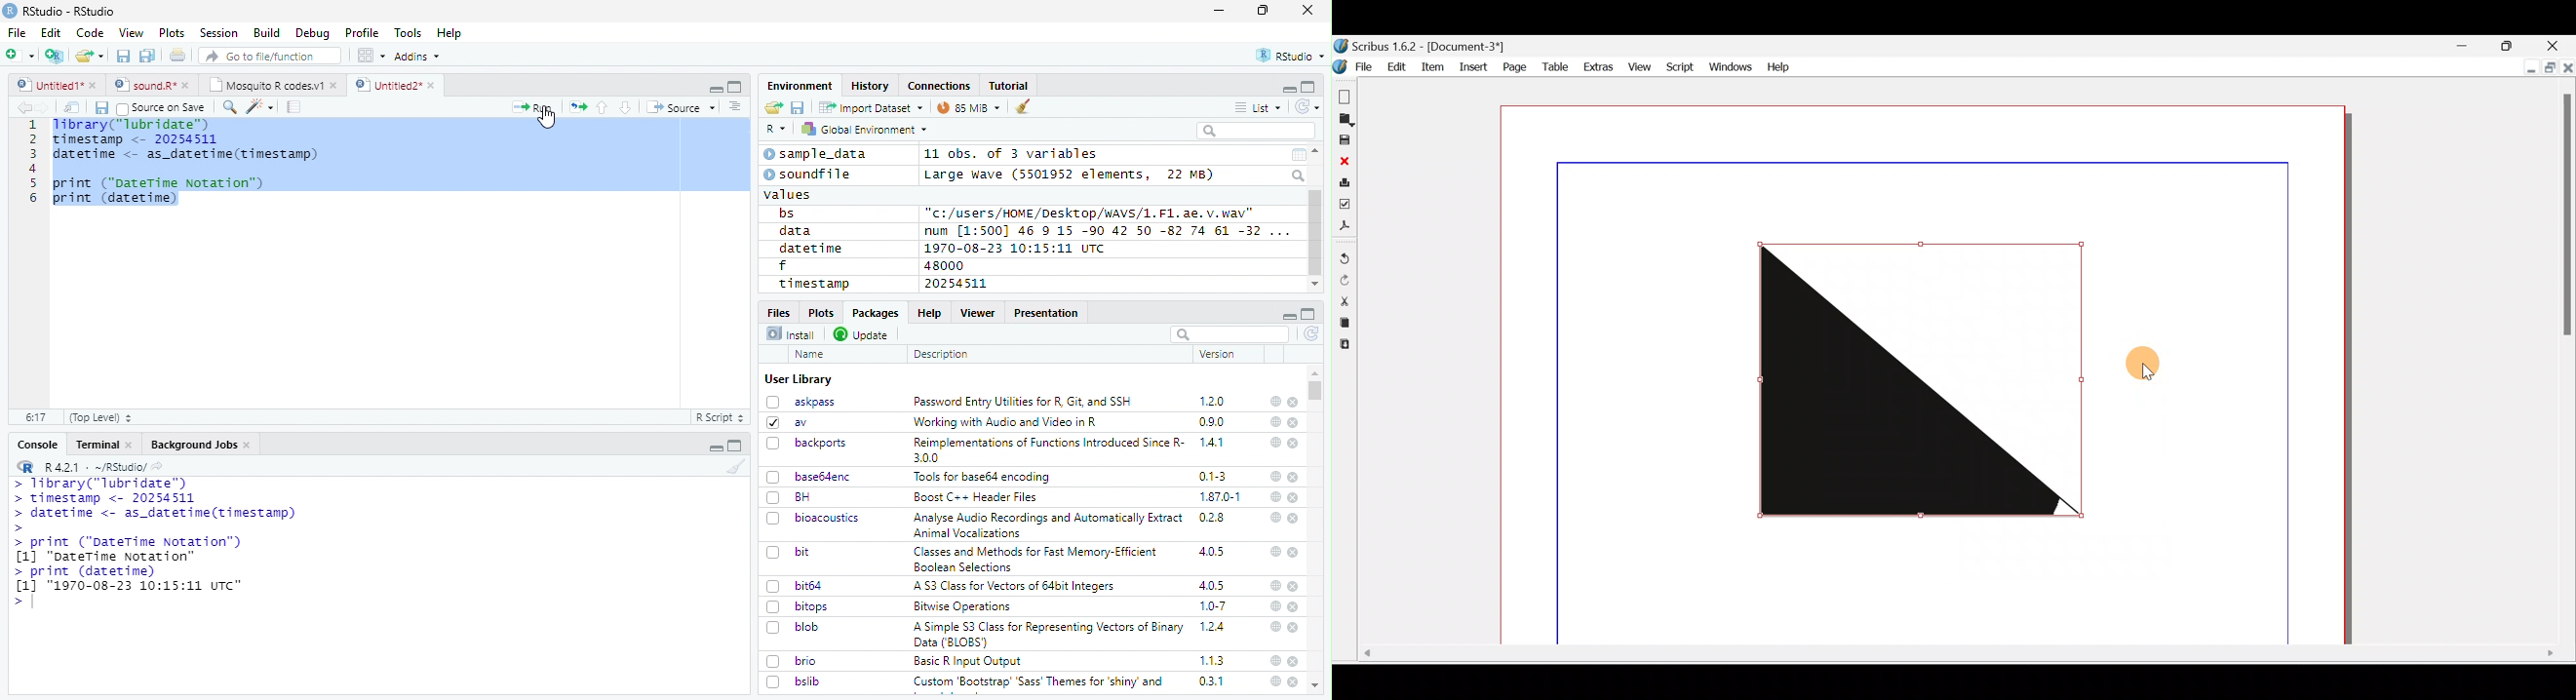 The height and width of the screenshot is (700, 2576). I want to click on Plots, so click(820, 312).